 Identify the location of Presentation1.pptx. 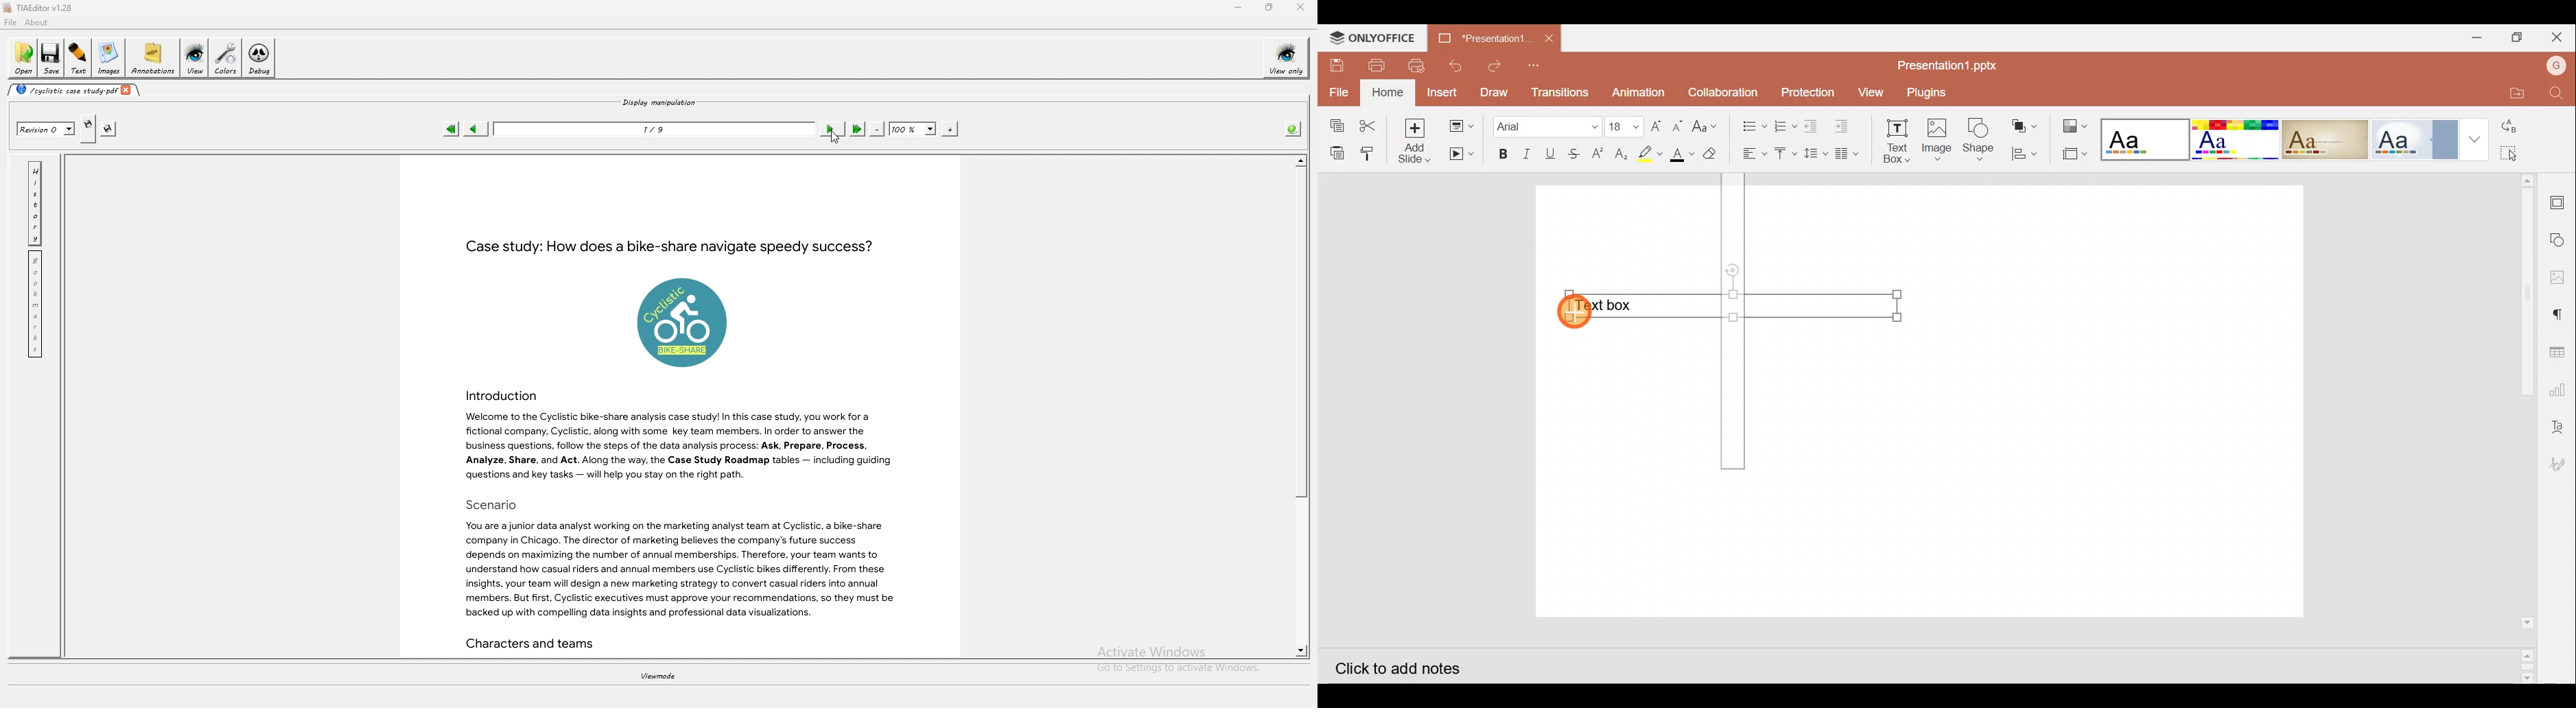
(1951, 64).